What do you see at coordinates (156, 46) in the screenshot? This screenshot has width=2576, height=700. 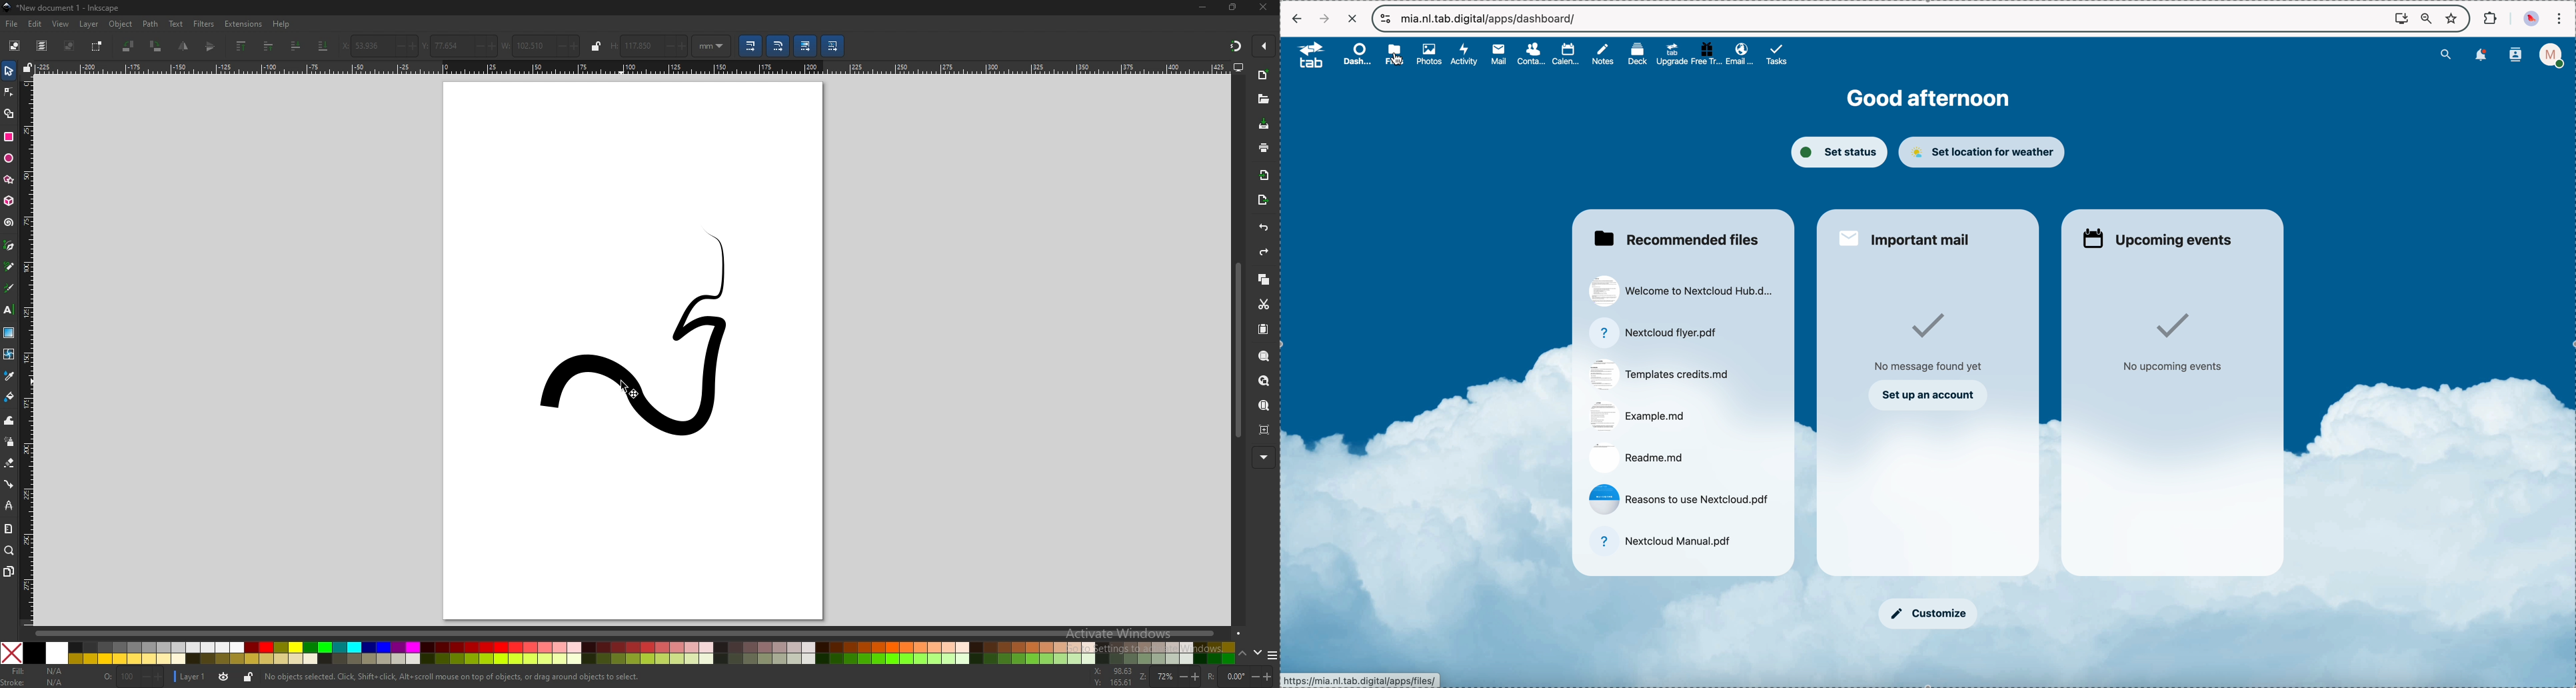 I see `rotate 90 degree cw` at bounding box center [156, 46].